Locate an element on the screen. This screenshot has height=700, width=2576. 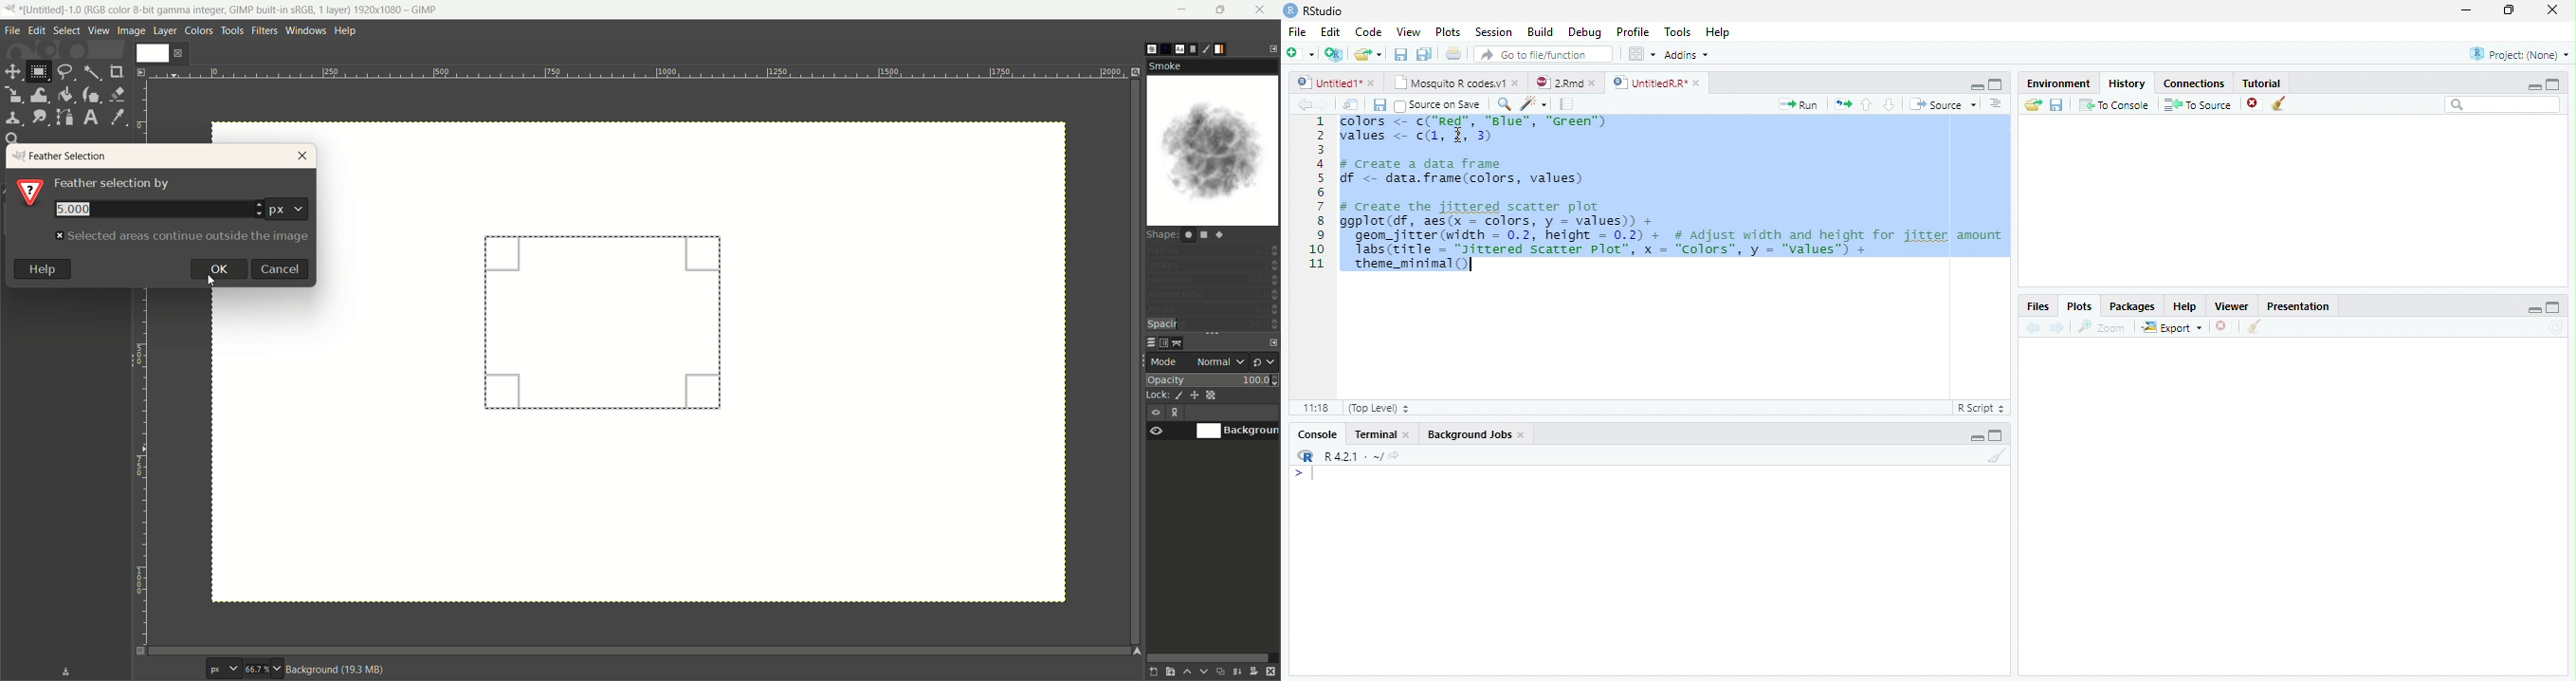
Load history from an existing file is located at coordinates (2033, 104).